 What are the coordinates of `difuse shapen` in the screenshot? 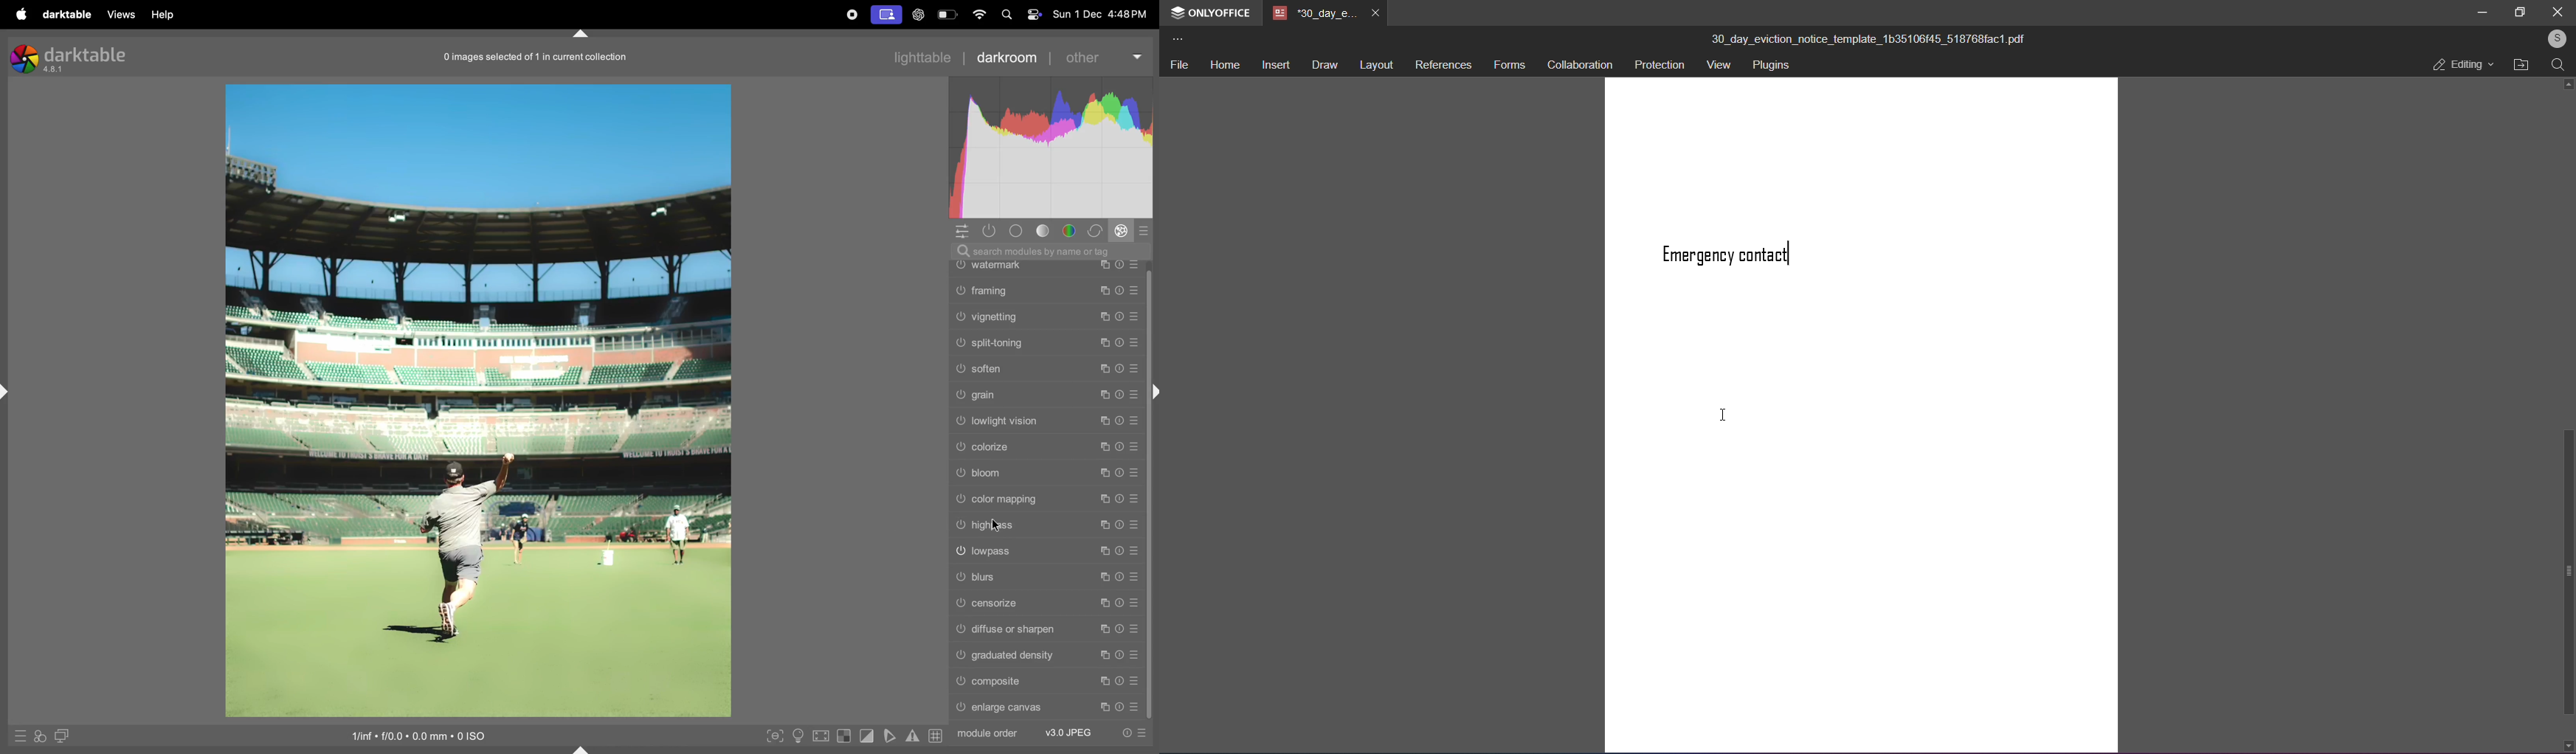 It's located at (1044, 628).